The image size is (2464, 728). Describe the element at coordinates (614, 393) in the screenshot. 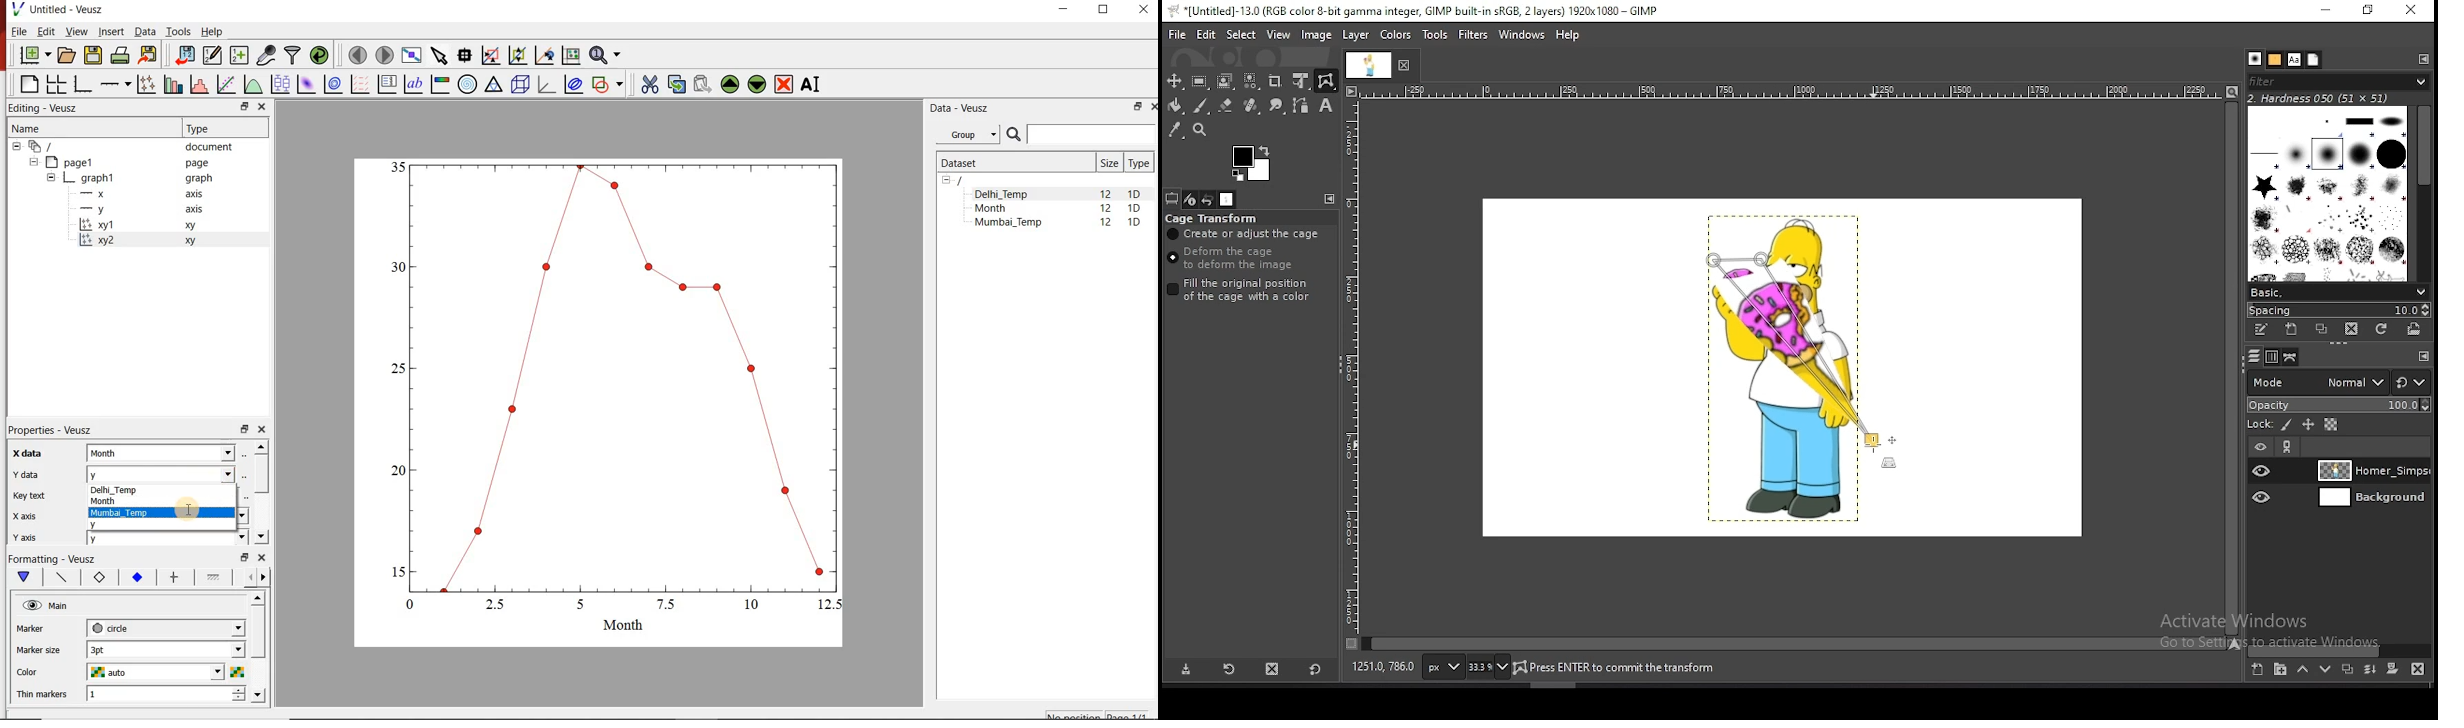

I see `graph1` at that location.